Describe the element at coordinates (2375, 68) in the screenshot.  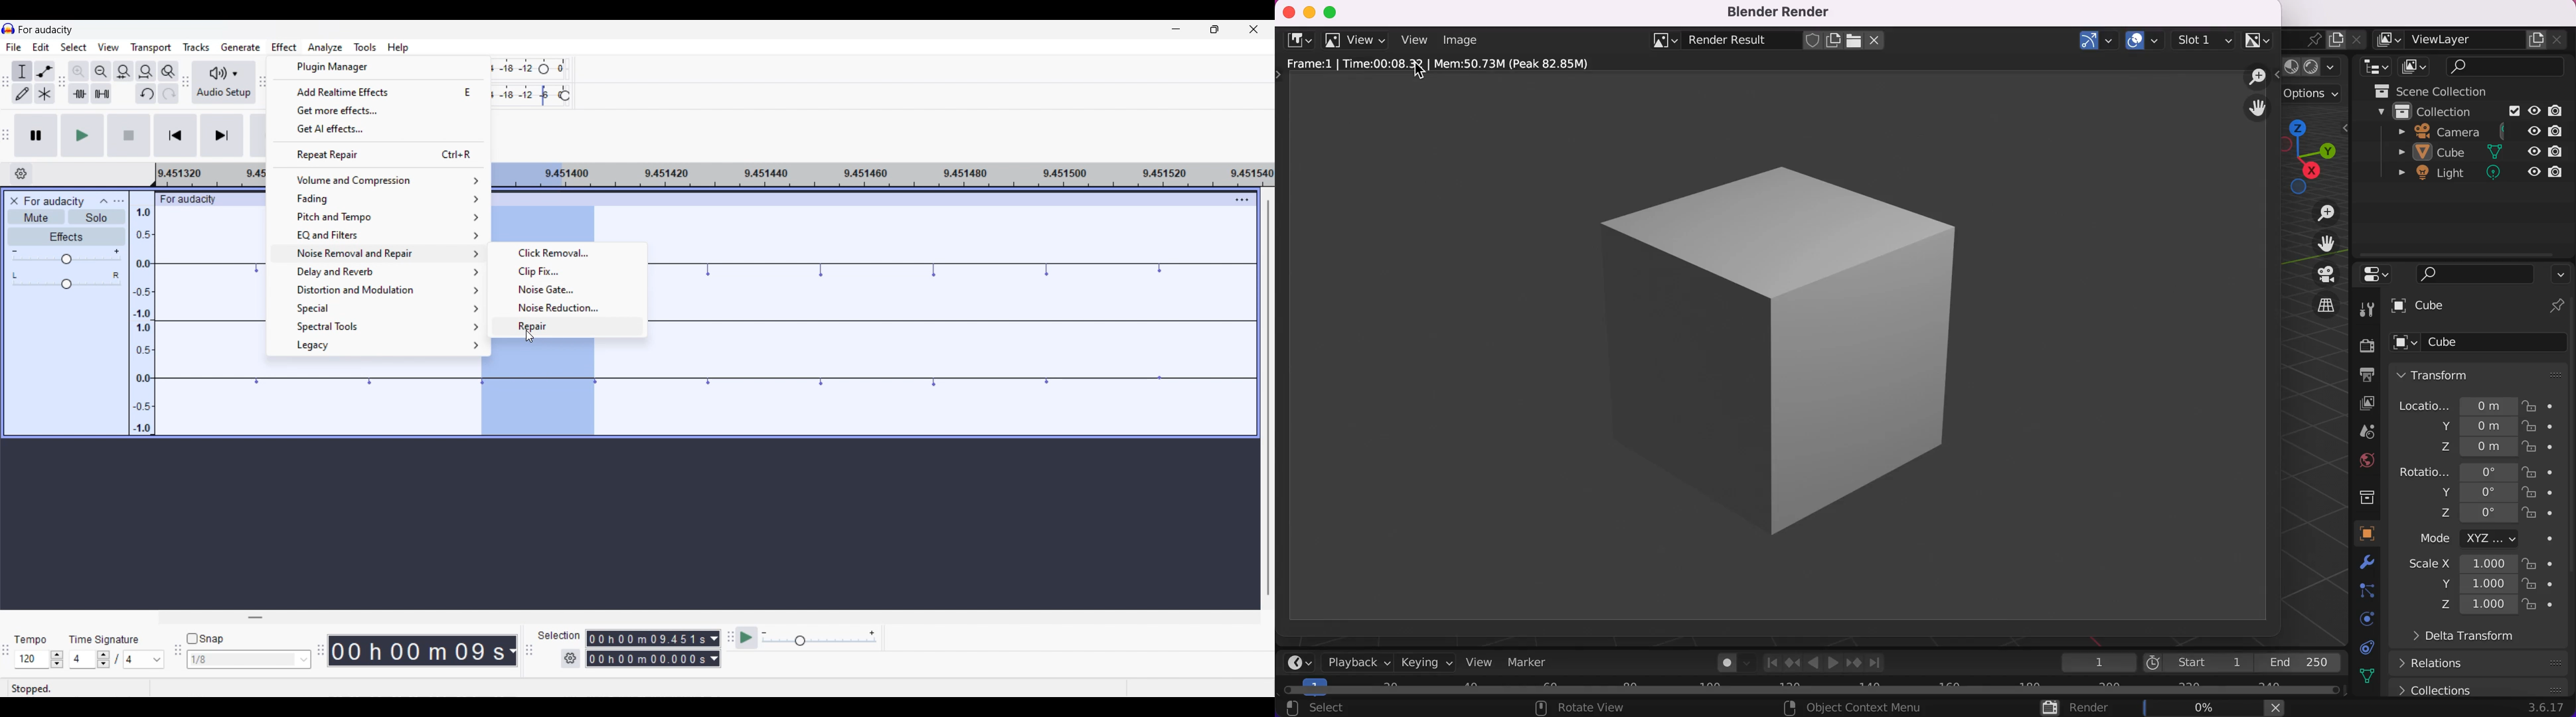
I see `editor type` at that location.